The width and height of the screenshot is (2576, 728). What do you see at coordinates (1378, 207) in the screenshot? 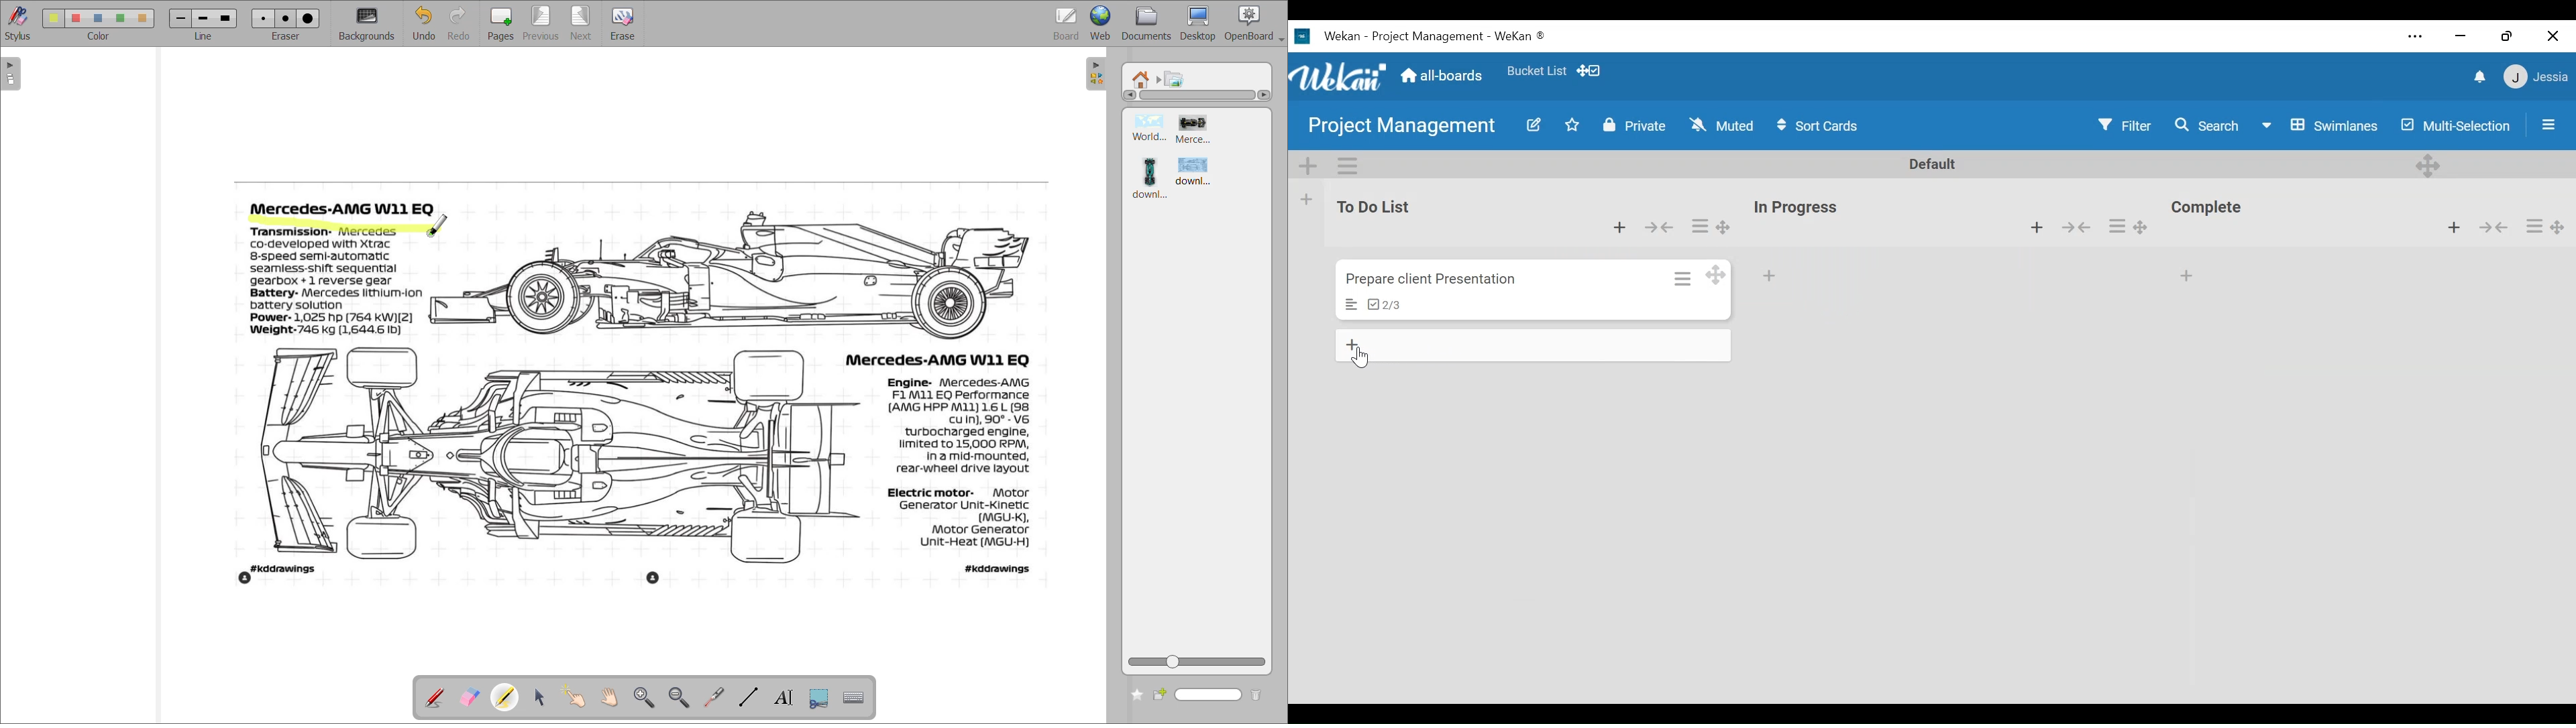
I see `to do list` at bounding box center [1378, 207].